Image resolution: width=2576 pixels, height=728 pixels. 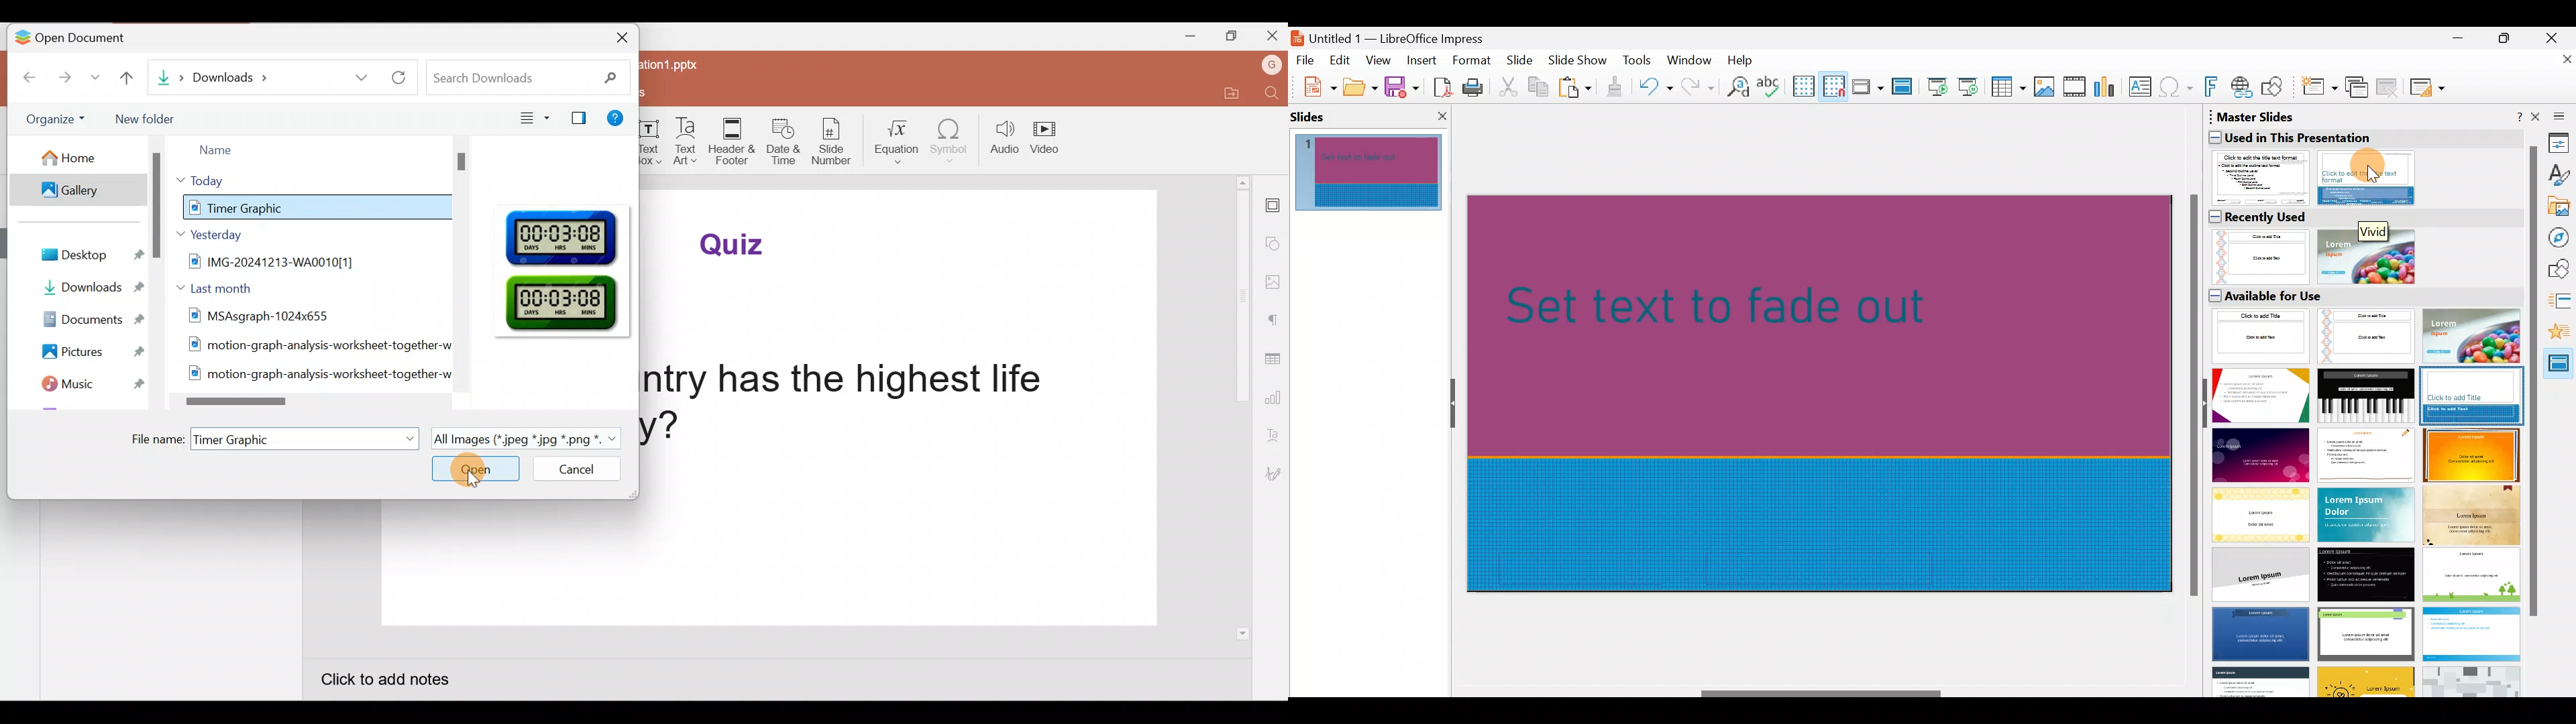 What do you see at coordinates (131, 82) in the screenshot?
I see `Go up` at bounding box center [131, 82].